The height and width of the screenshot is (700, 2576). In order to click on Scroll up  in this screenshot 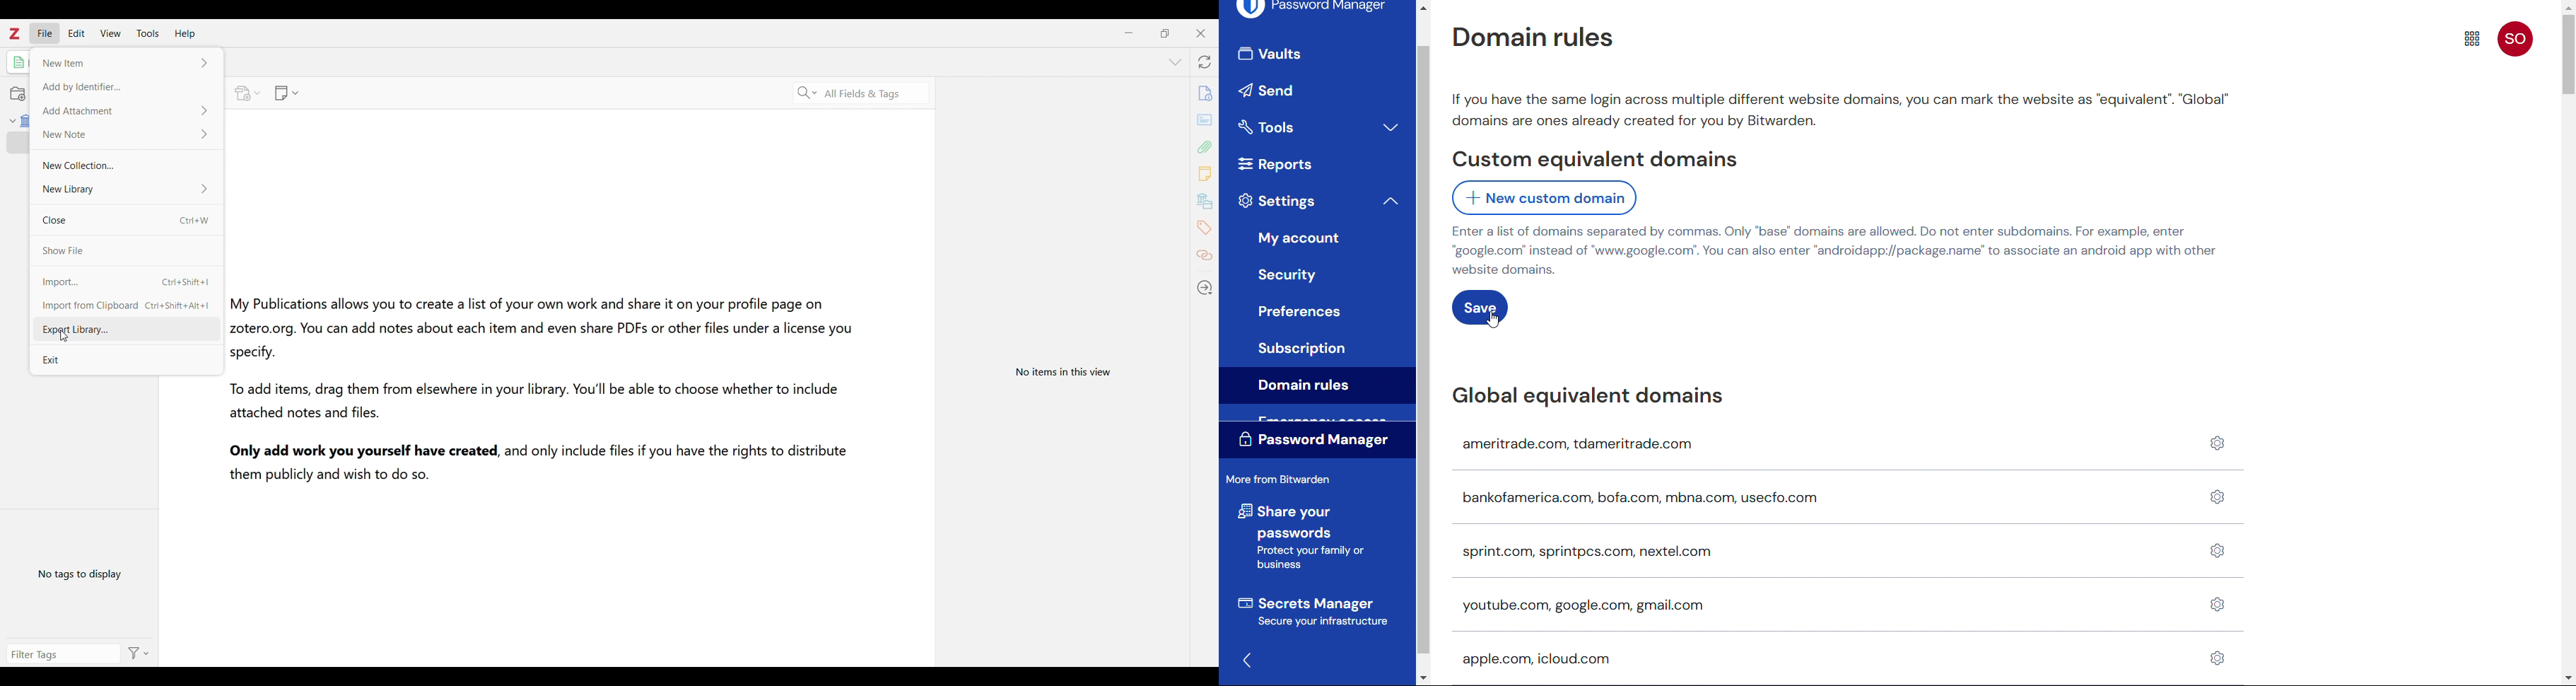, I will do `click(2569, 6)`.